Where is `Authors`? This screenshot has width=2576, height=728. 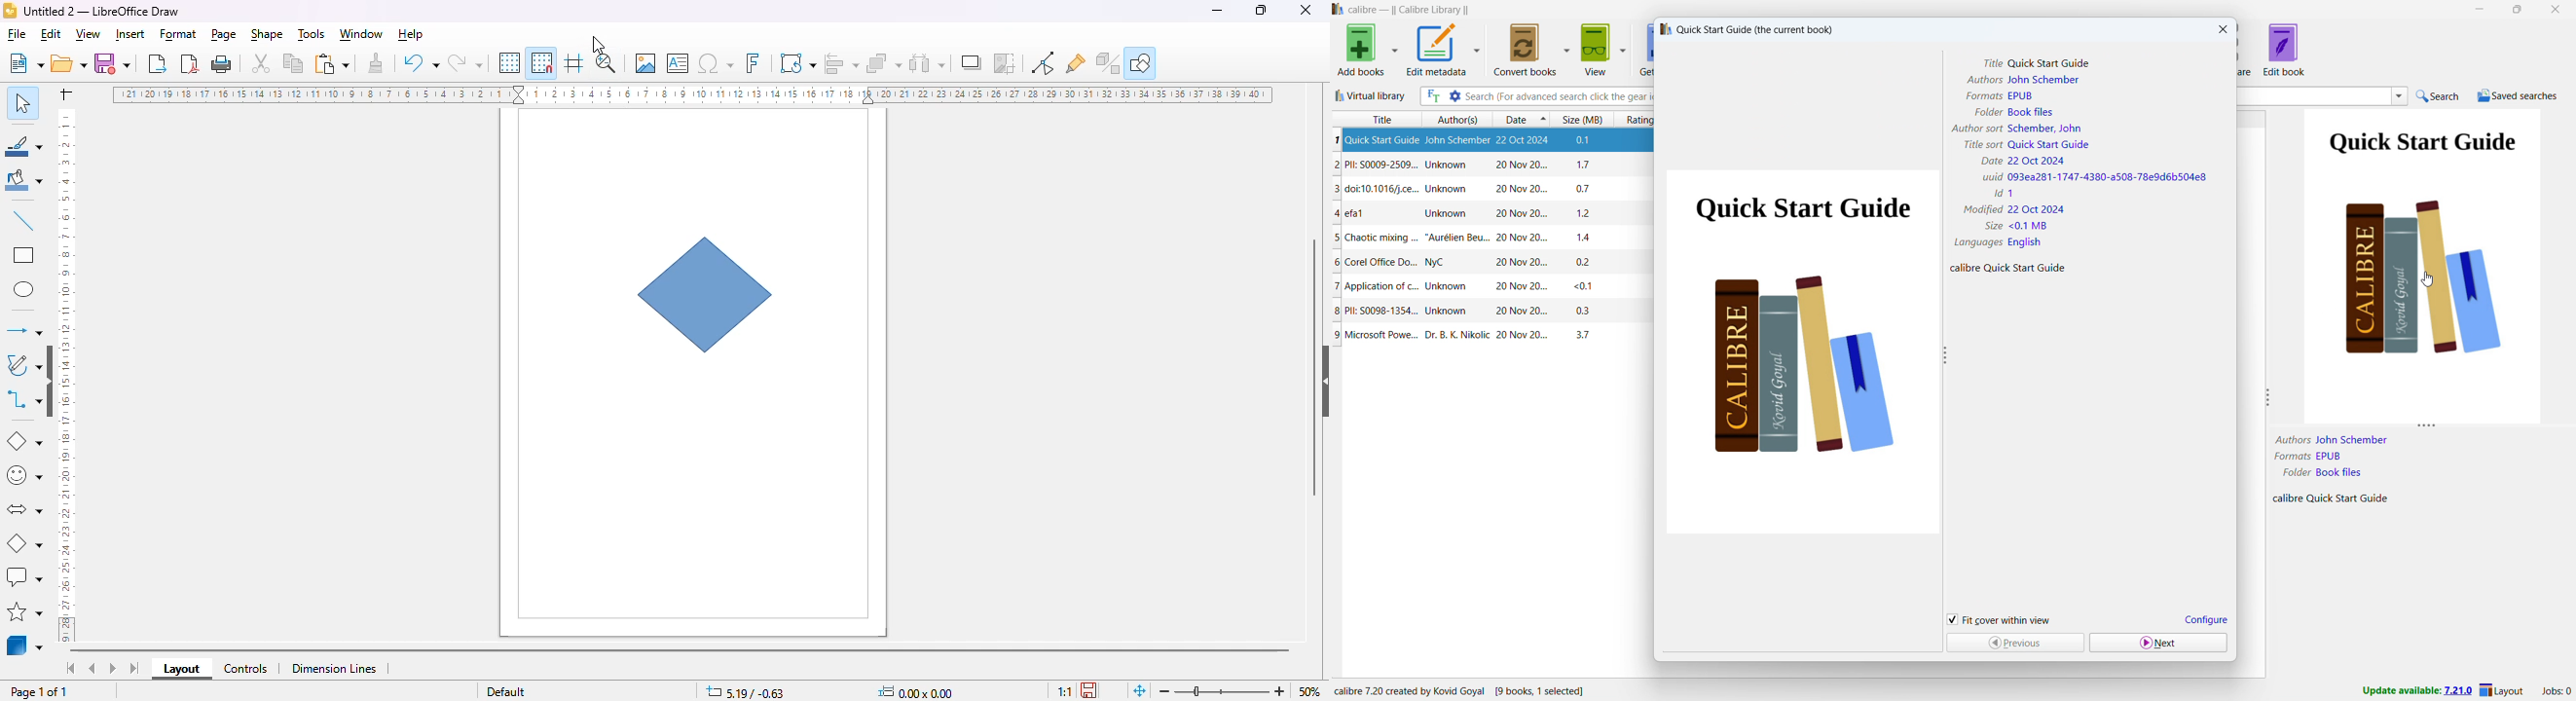
Authors is located at coordinates (1983, 80).